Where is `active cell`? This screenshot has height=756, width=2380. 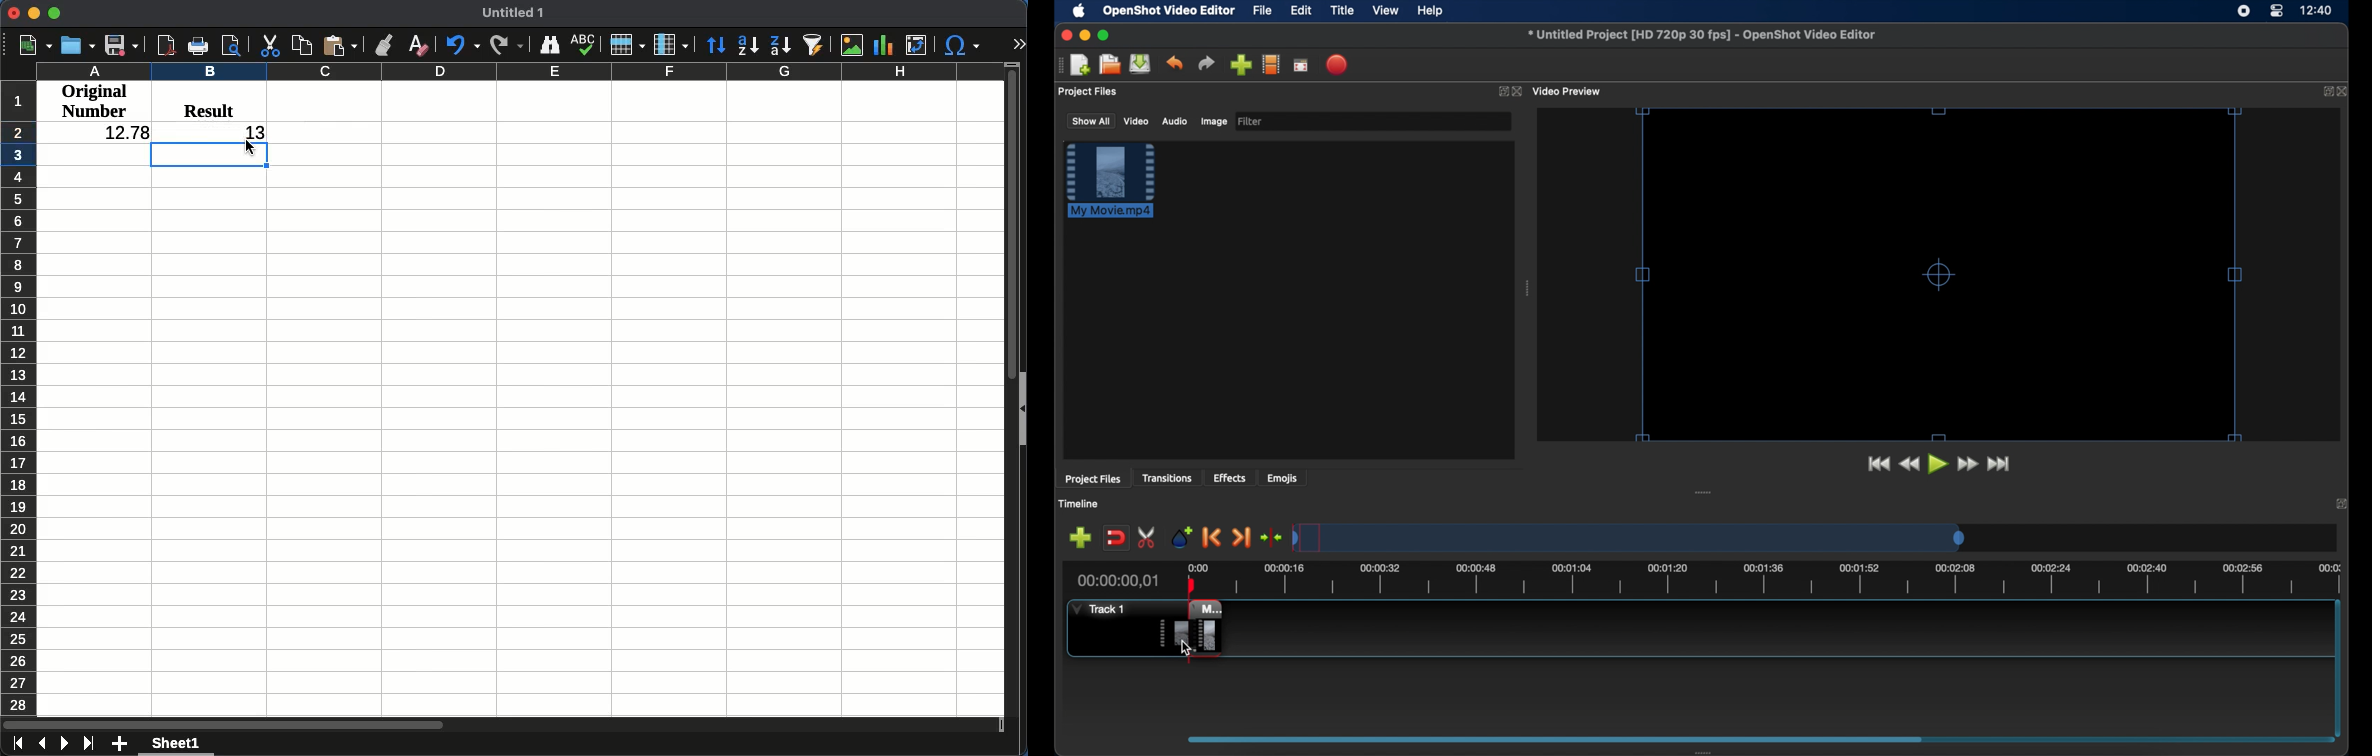 active cell is located at coordinates (208, 155).